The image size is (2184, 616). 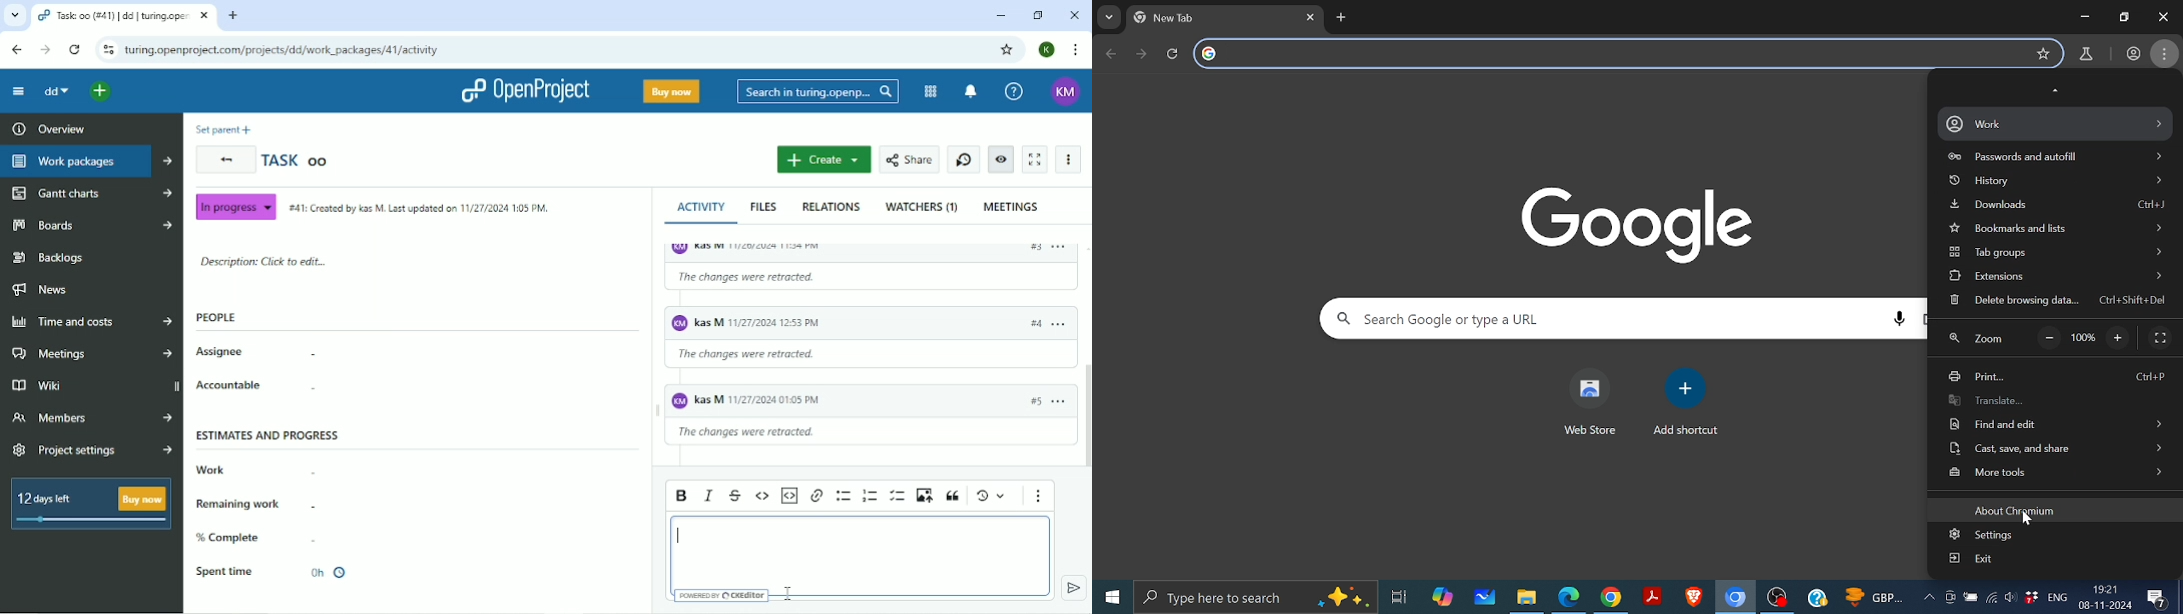 What do you see at coordinates (269, 537) in the screenshot?
I see `% Complete` at bounding box center [269, 537].